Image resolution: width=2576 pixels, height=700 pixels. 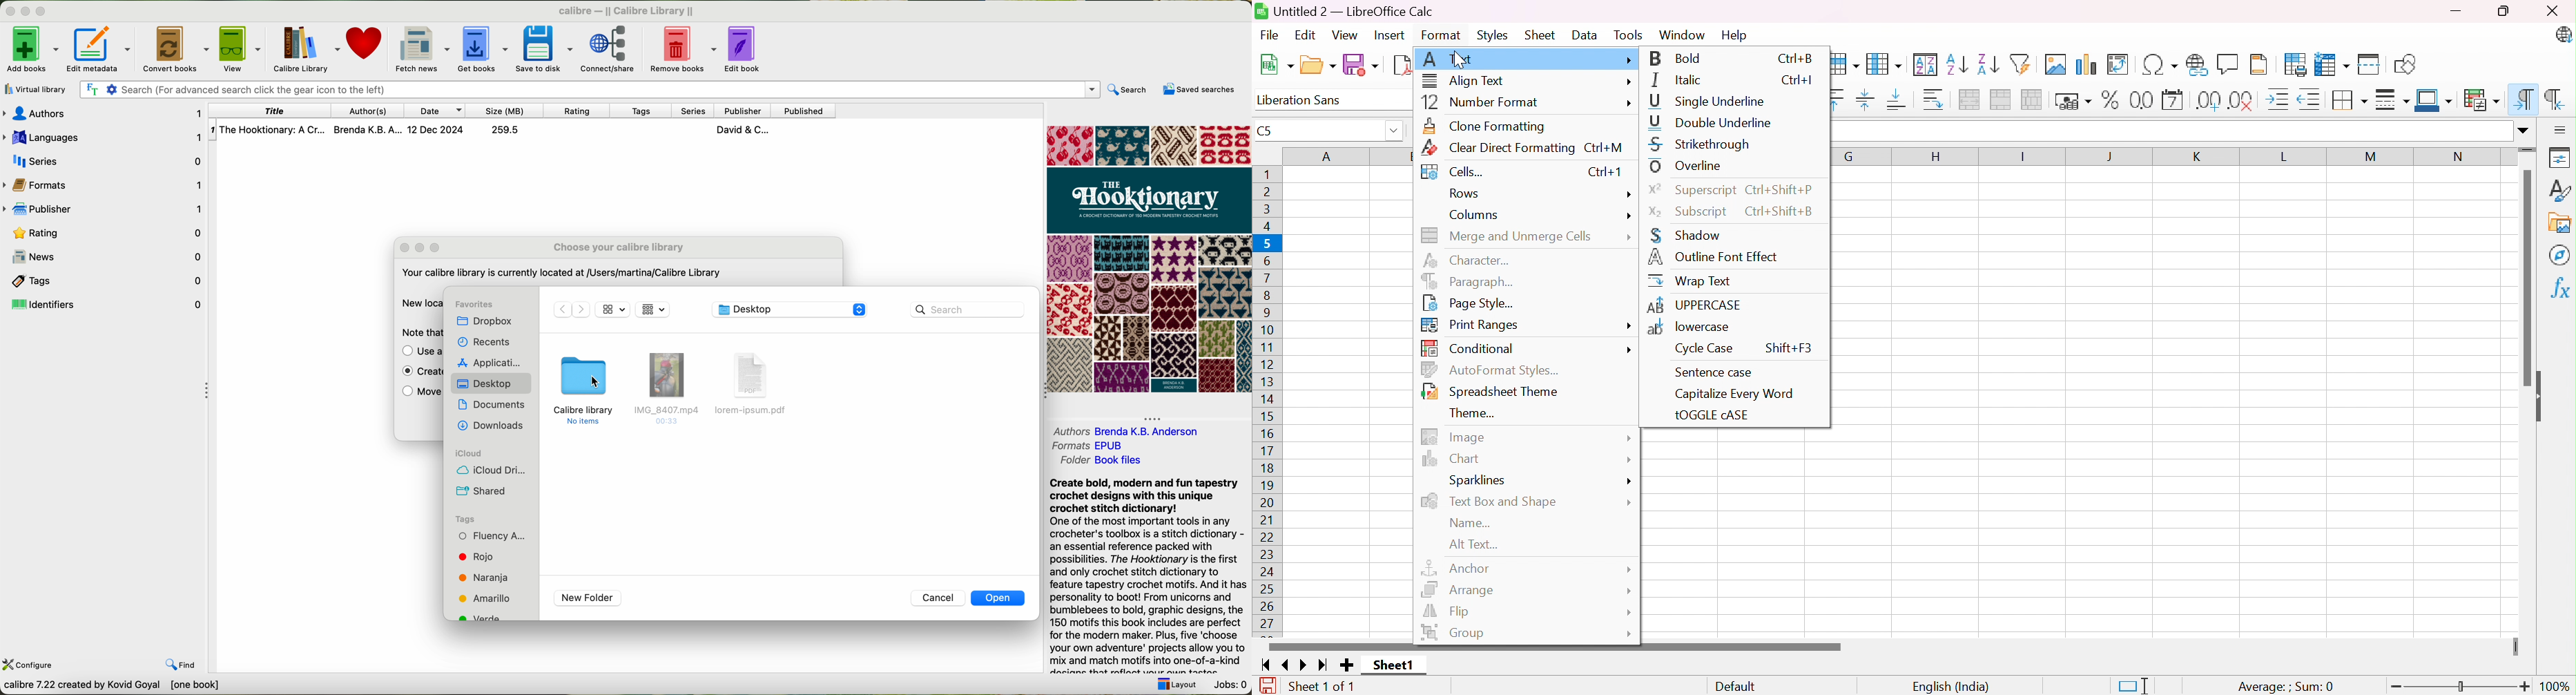 I want to click on Calibre library, so click(x=304, y=49).